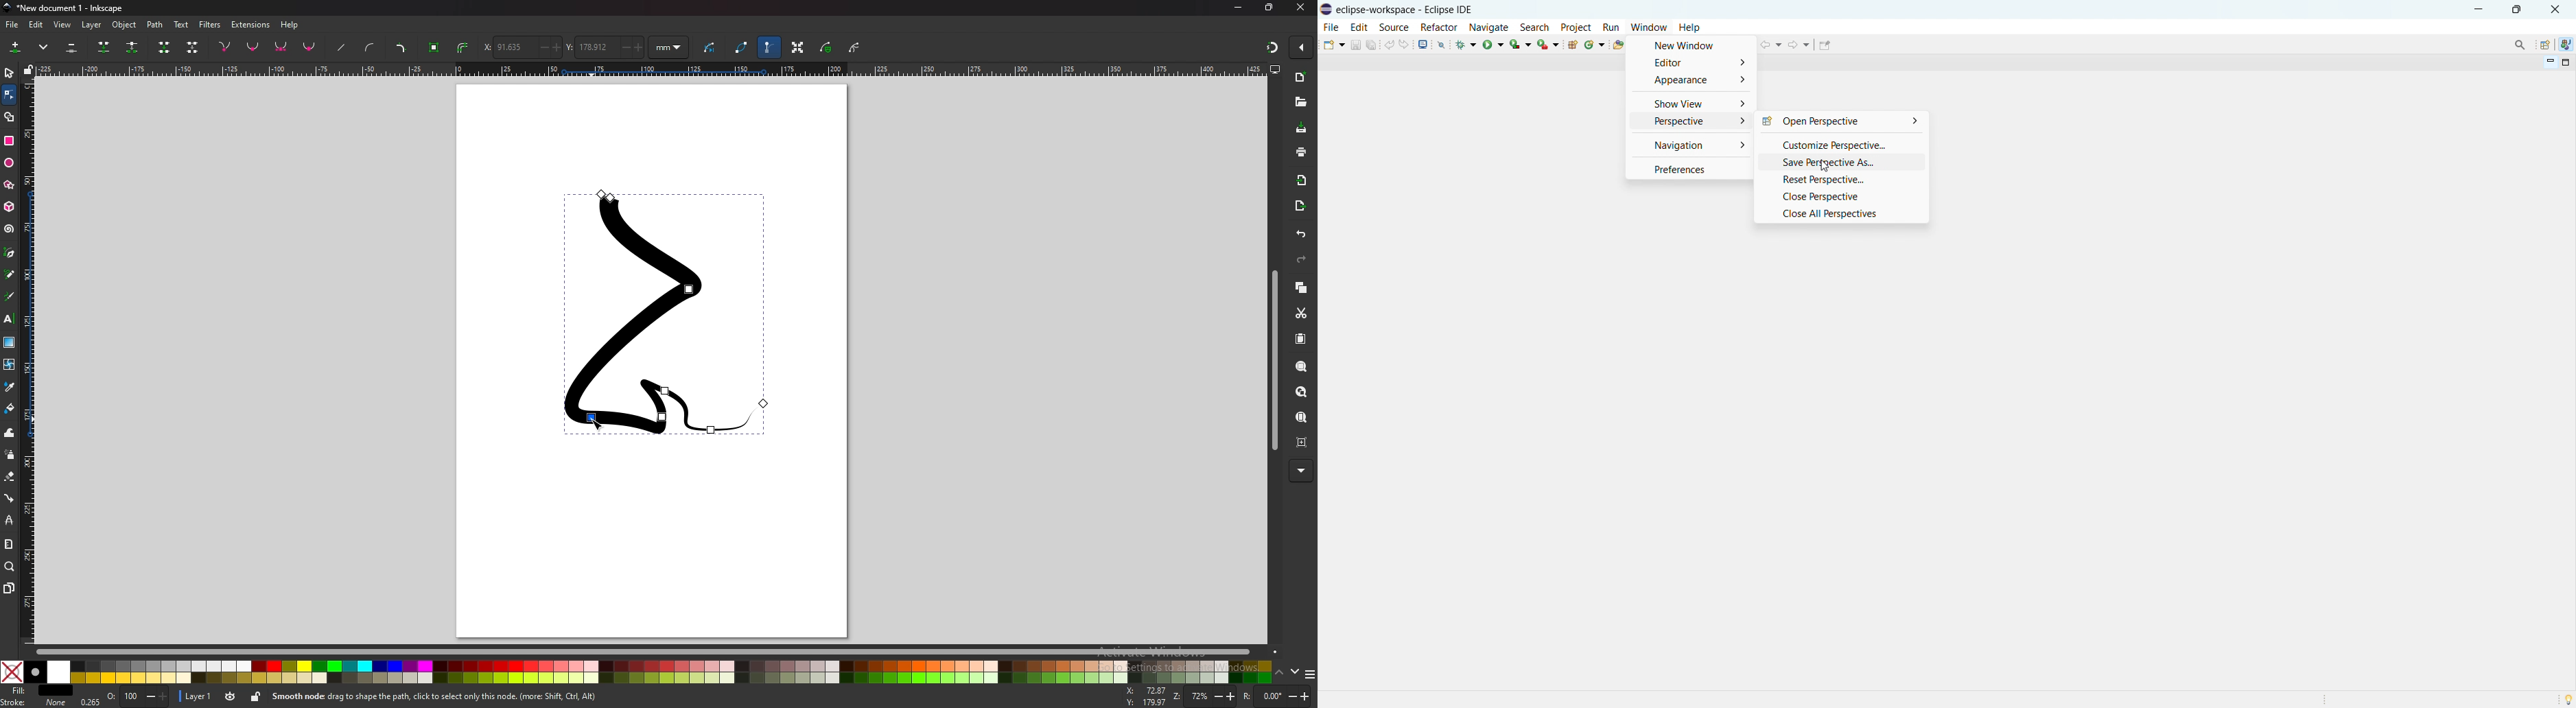 This screenshot has width=2576, height=728. Describe the element at coordinates (1300, 129) in the screenshot. I see `save` at that location.